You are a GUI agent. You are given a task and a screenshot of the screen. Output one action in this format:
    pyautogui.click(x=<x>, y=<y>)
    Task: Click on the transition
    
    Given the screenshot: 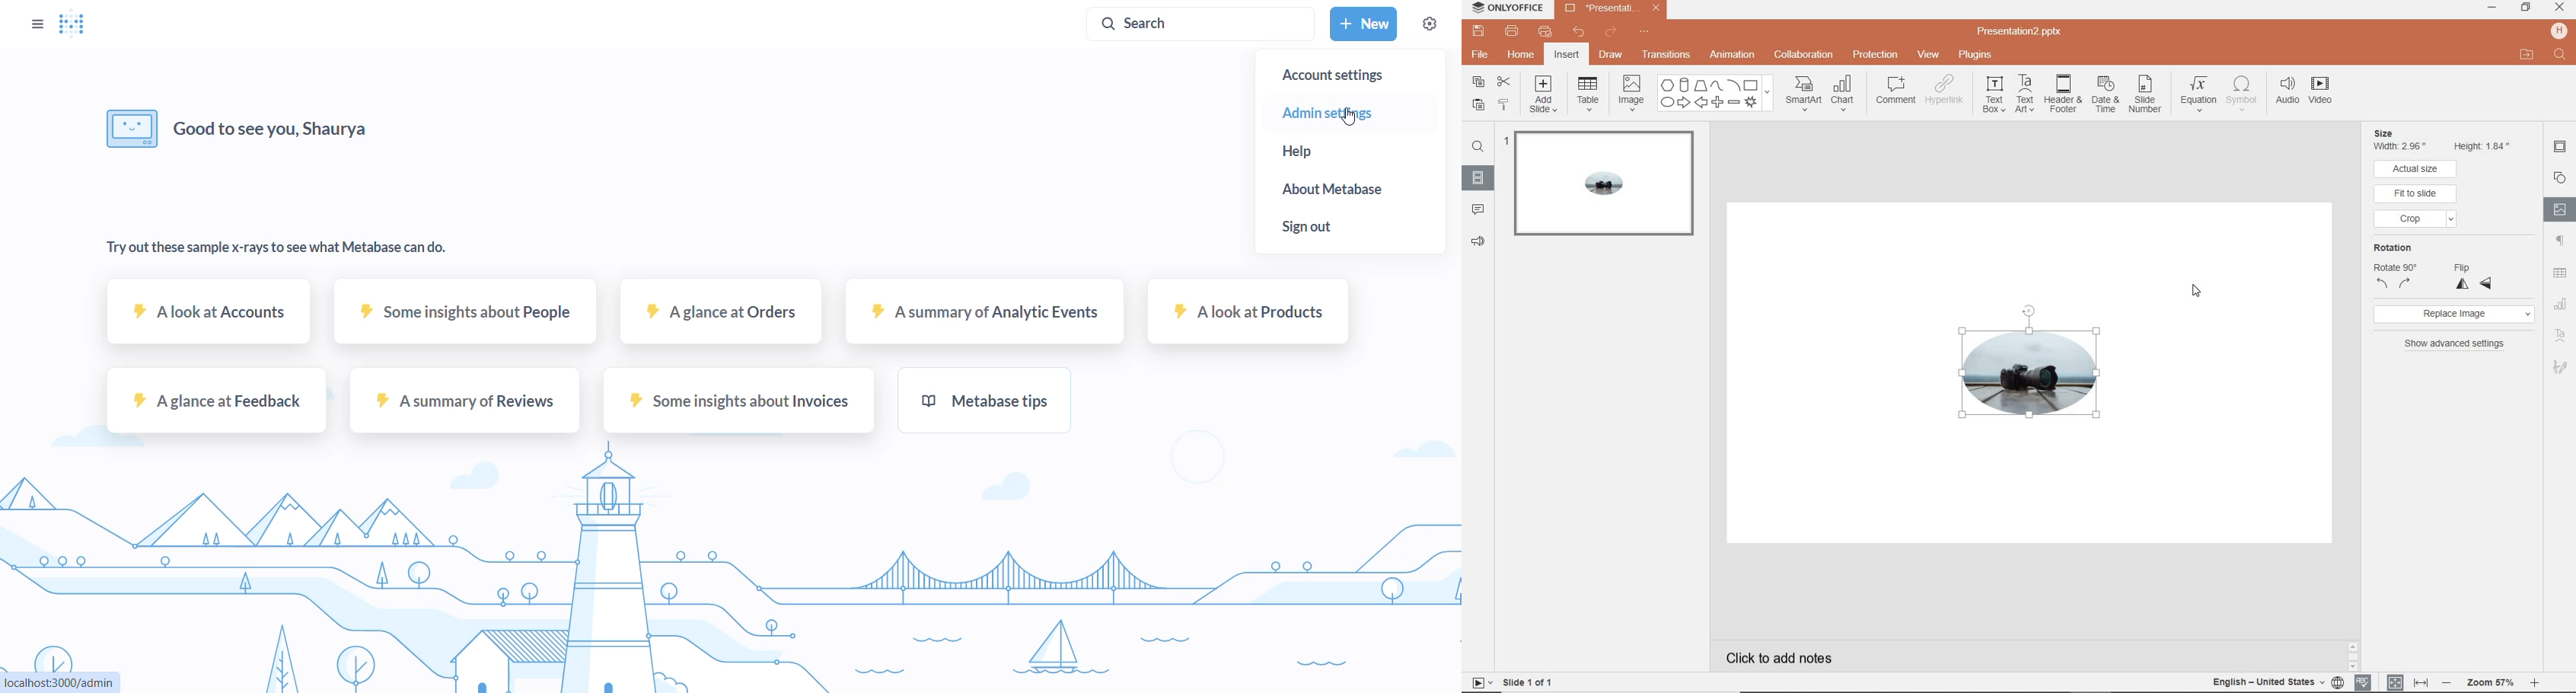 What is the action you would take?
    pyautogui.click(x=1666, y=54)
    